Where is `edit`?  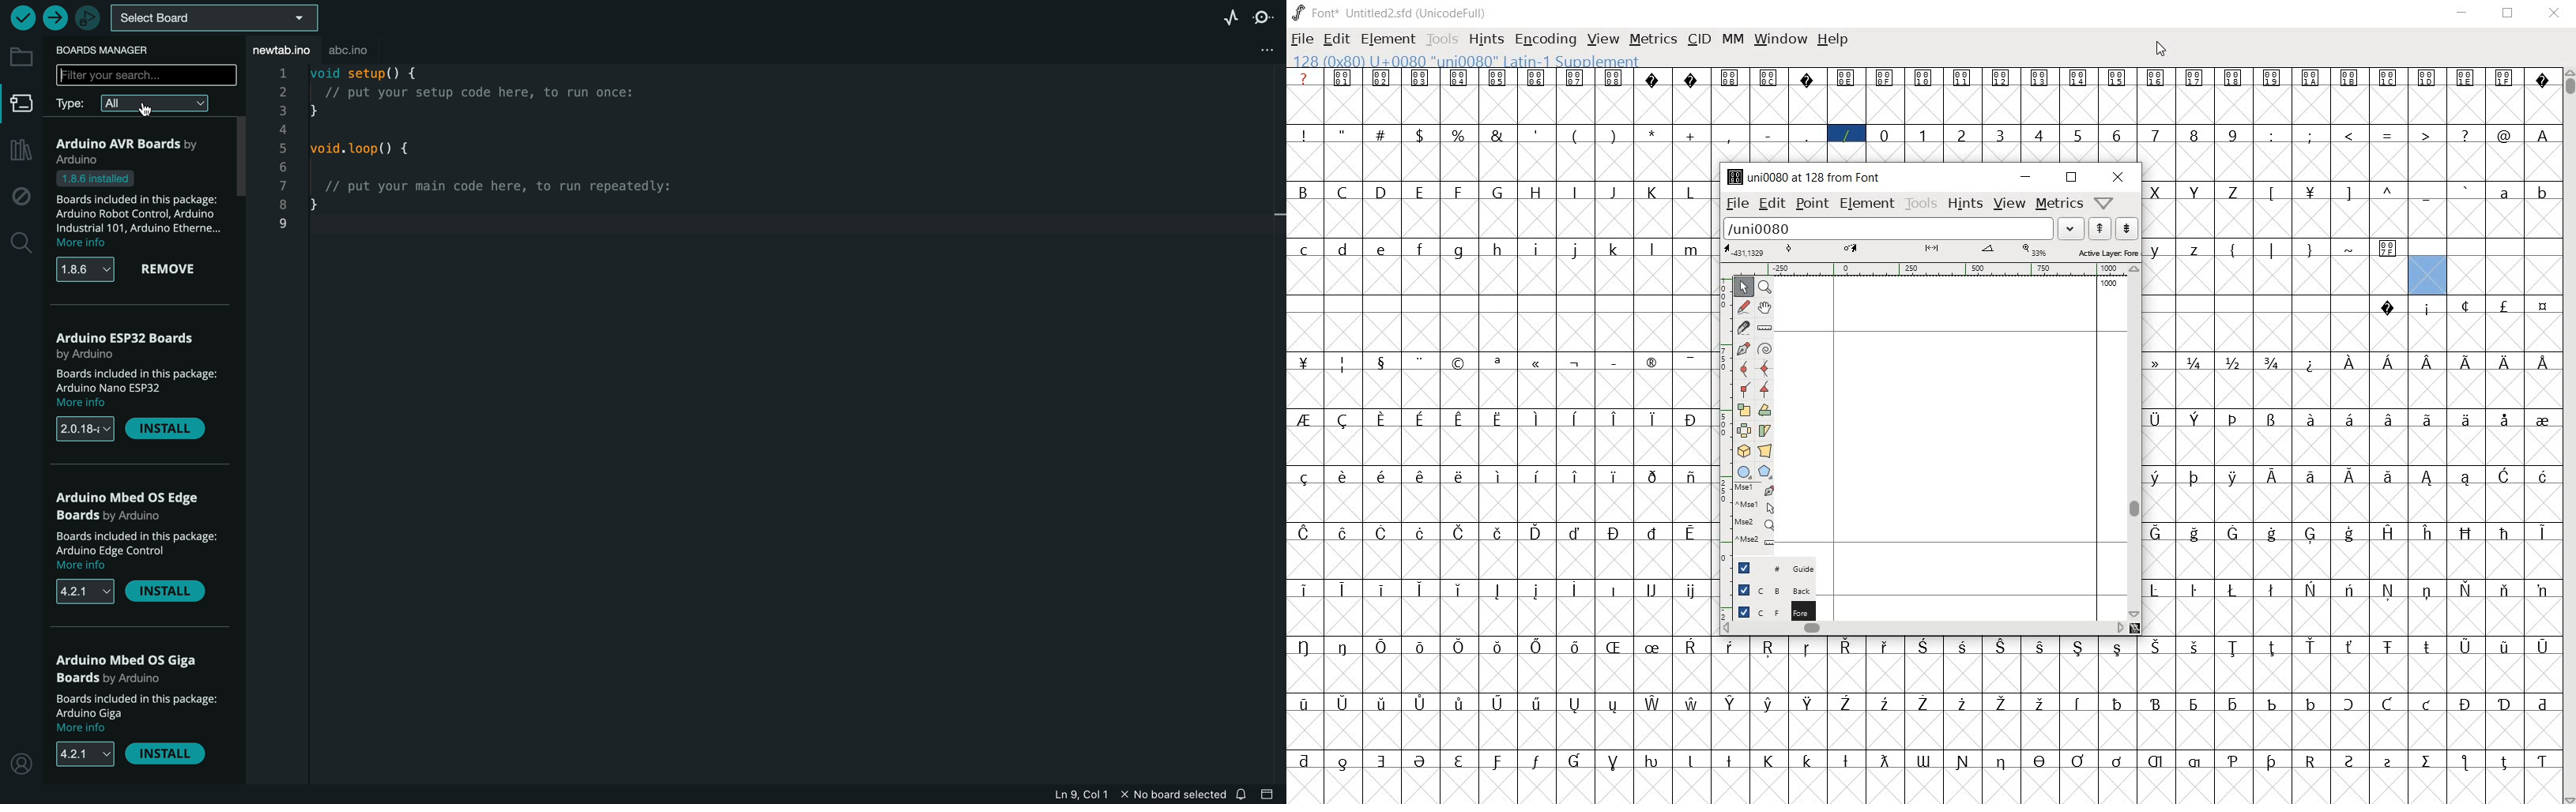 edit is located at coordinates (1769, 203).